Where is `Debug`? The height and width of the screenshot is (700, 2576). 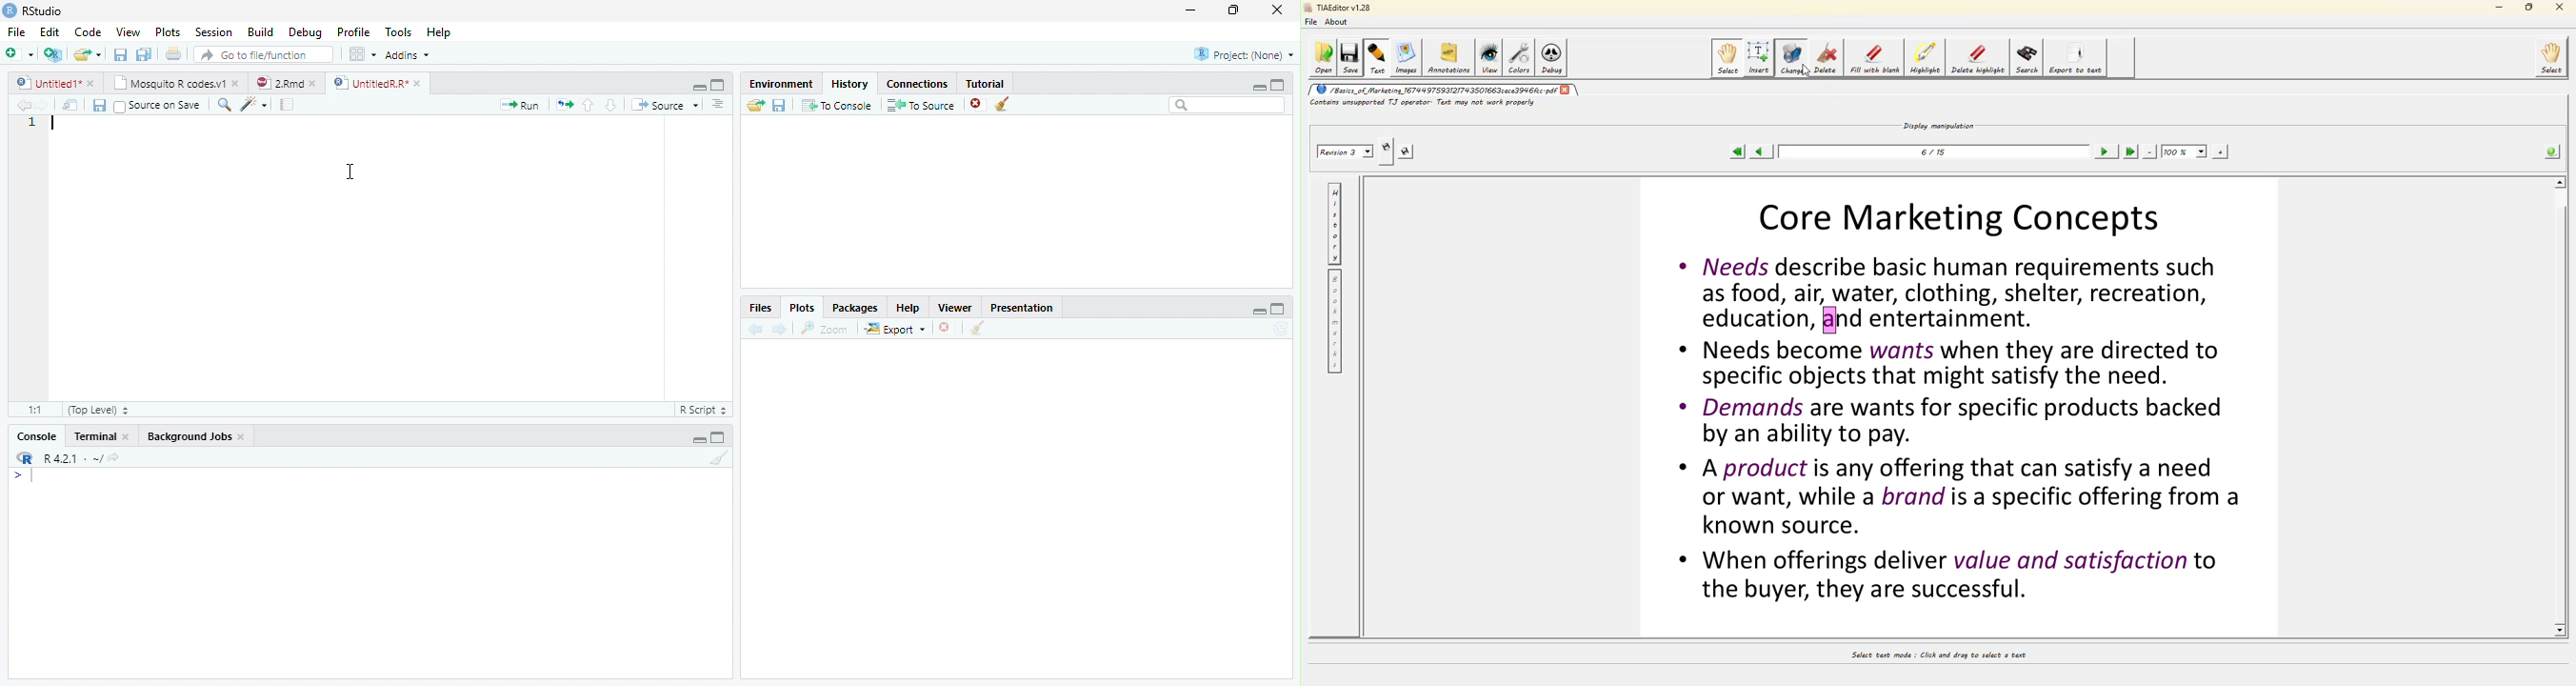
Debug is located at coordinates (306, 33).